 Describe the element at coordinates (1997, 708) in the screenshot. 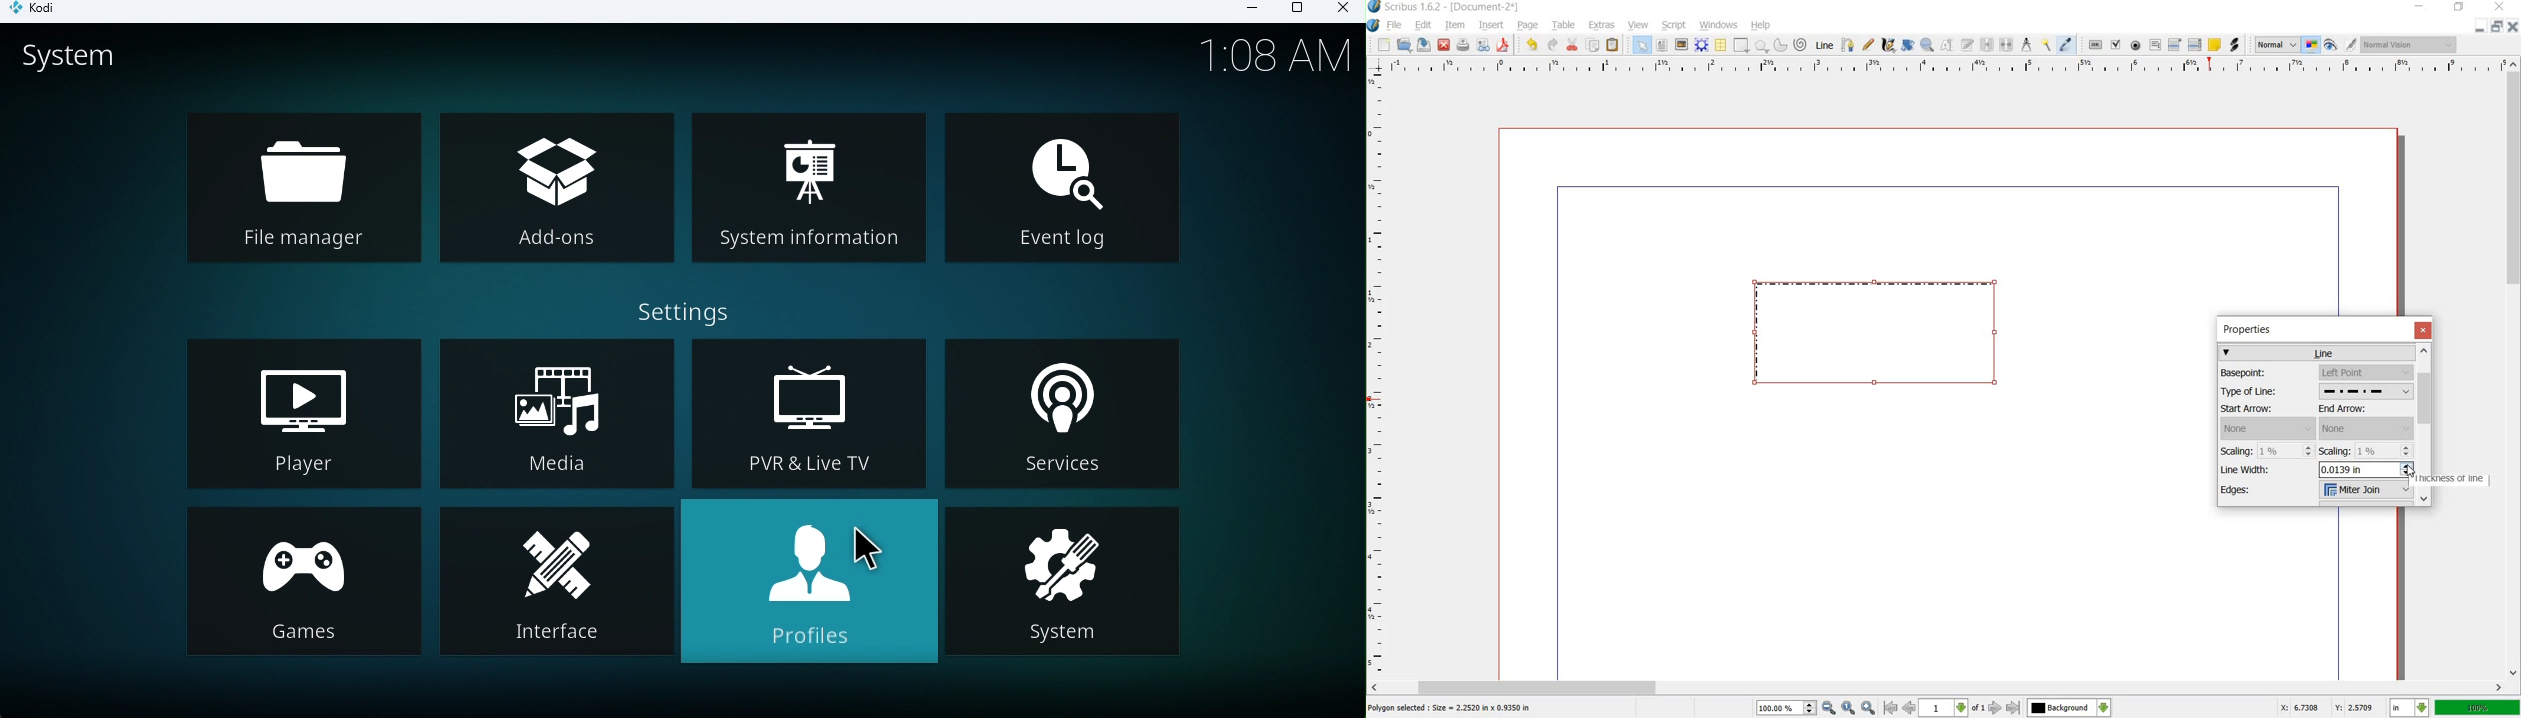

I see `go to next page` at that location.